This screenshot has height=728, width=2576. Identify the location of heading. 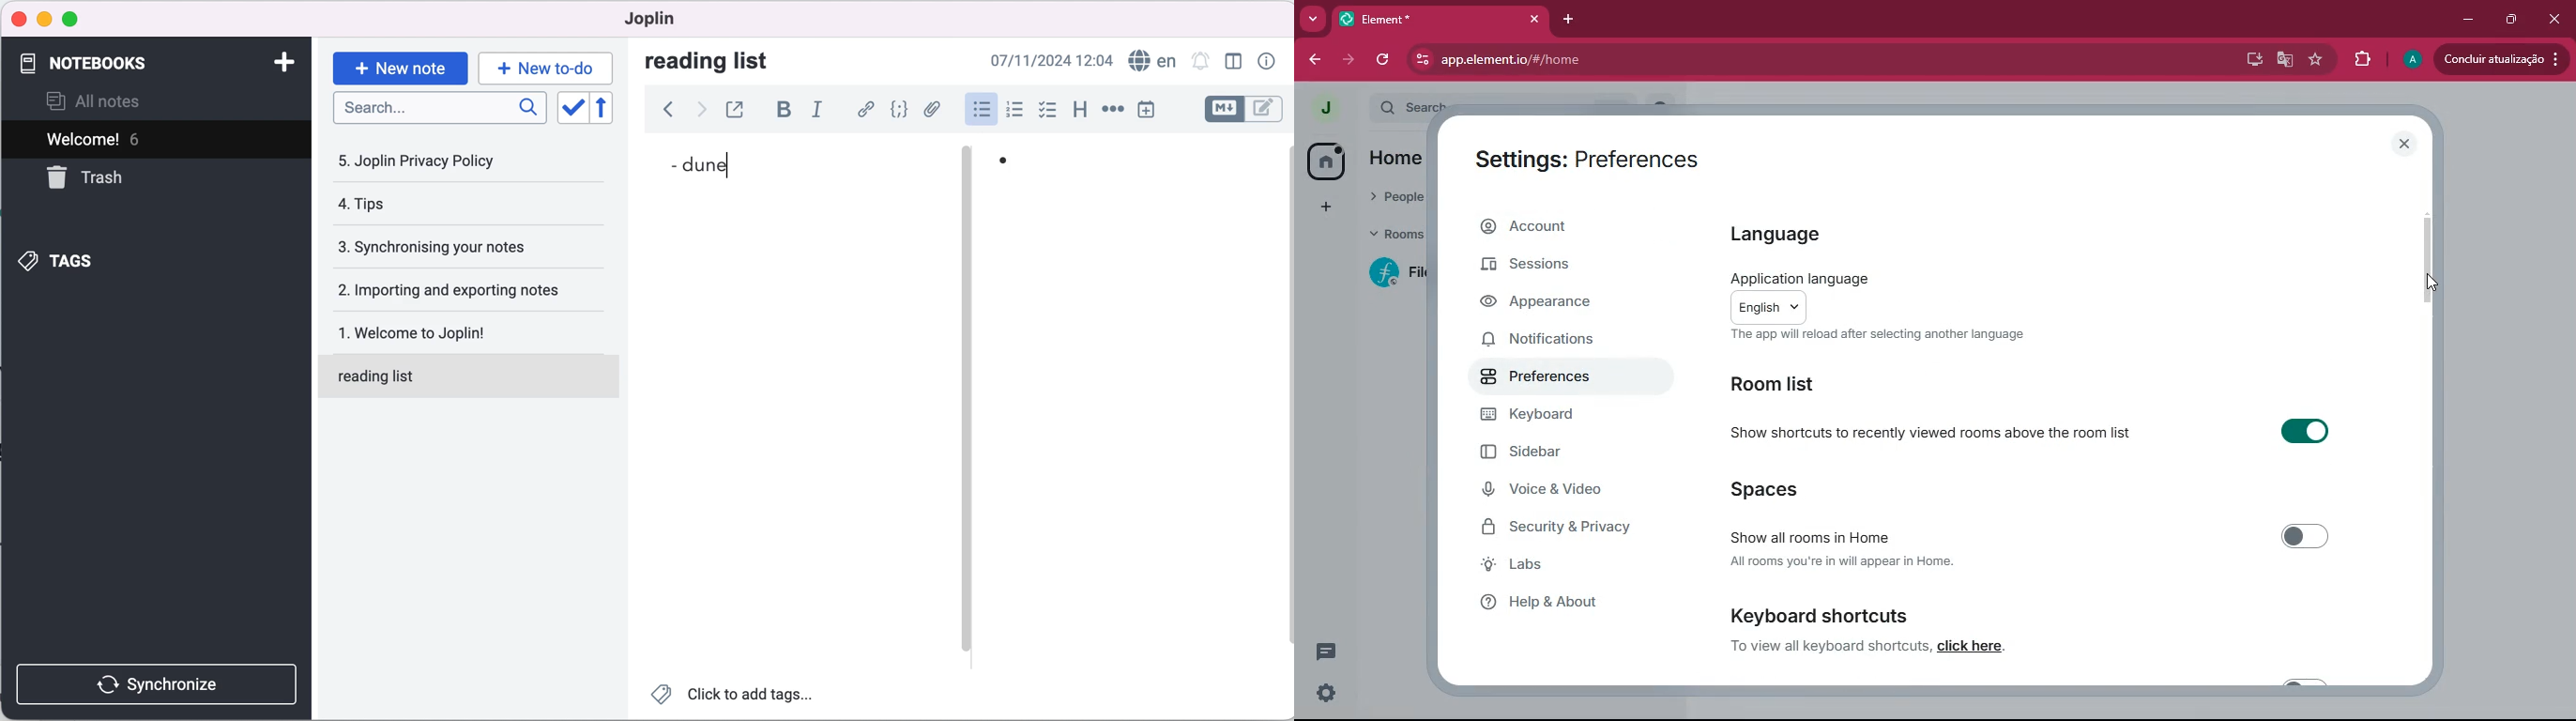
(1081, 113).